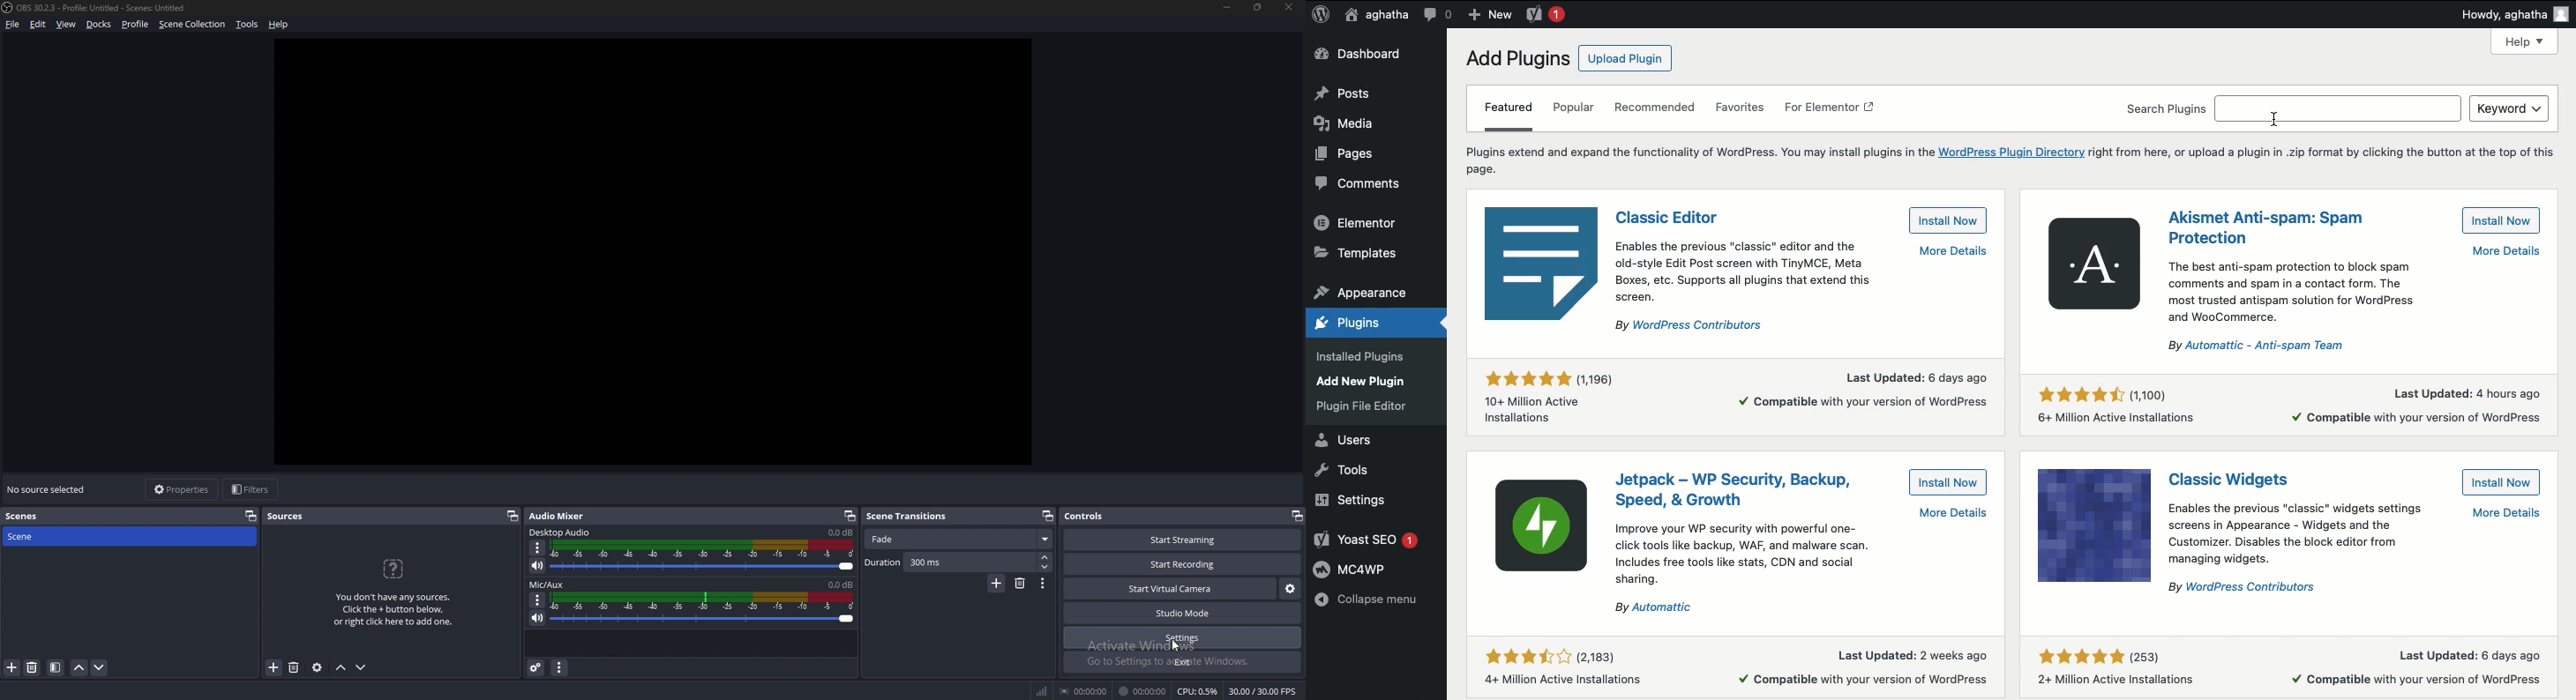 The width and height of the screenshot is (2576, 700). I want to click on Featured, so click(1508, 114).